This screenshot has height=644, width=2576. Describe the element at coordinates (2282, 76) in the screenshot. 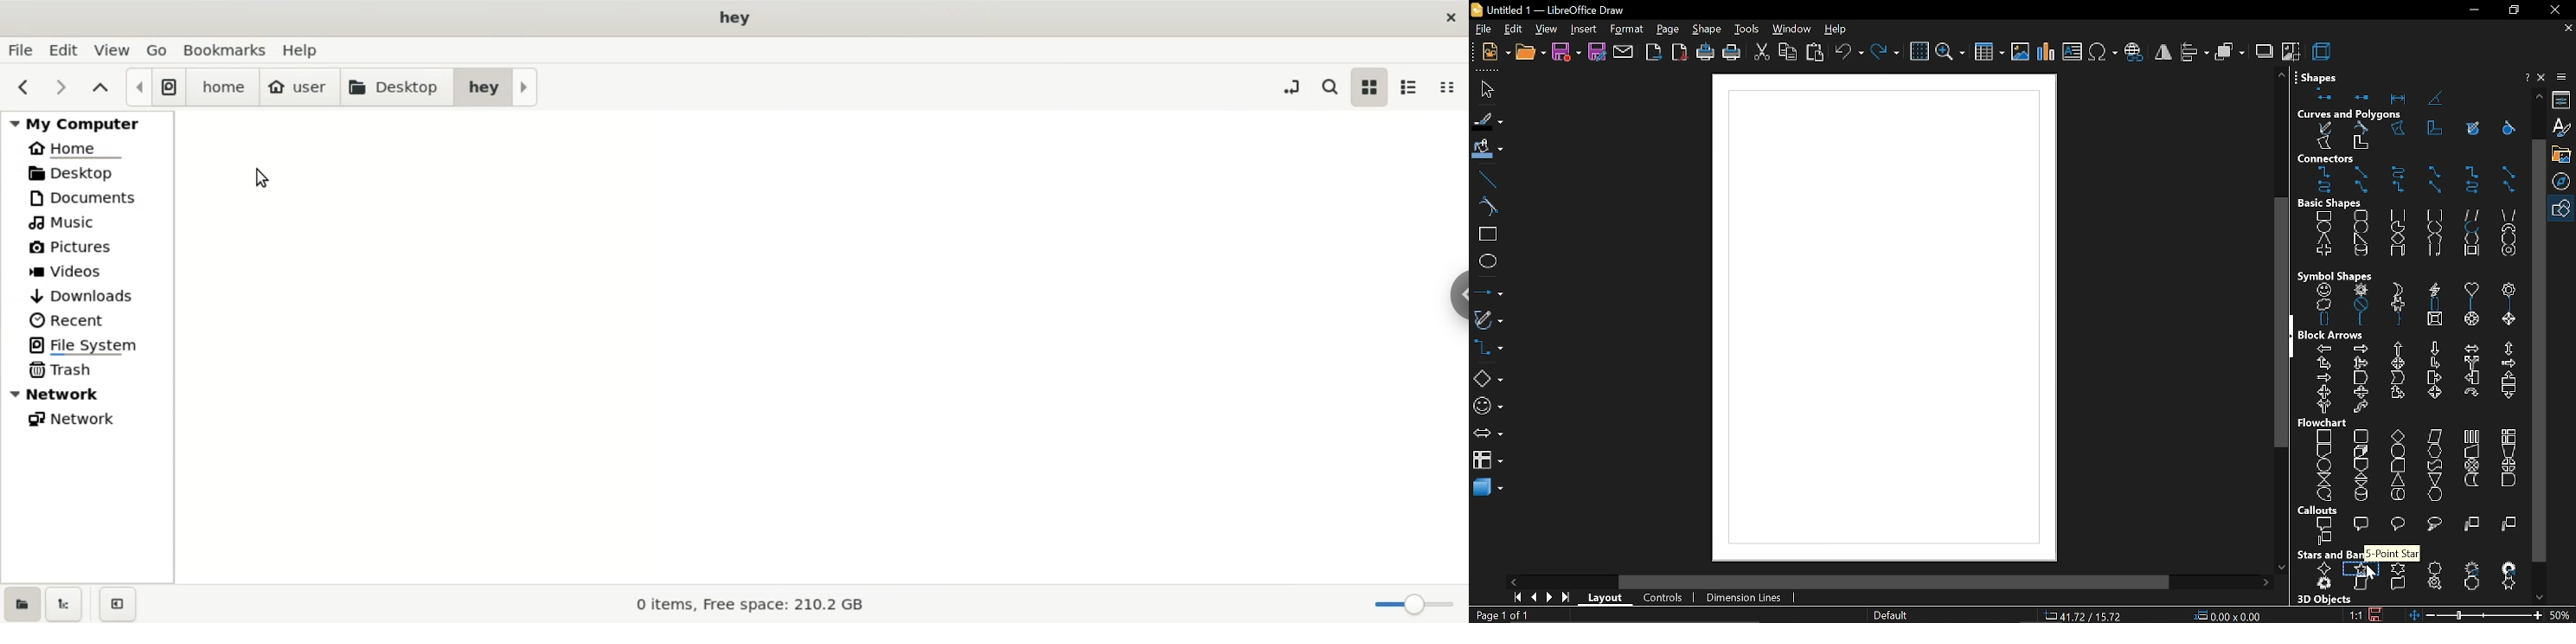

I see `move up` at that location.